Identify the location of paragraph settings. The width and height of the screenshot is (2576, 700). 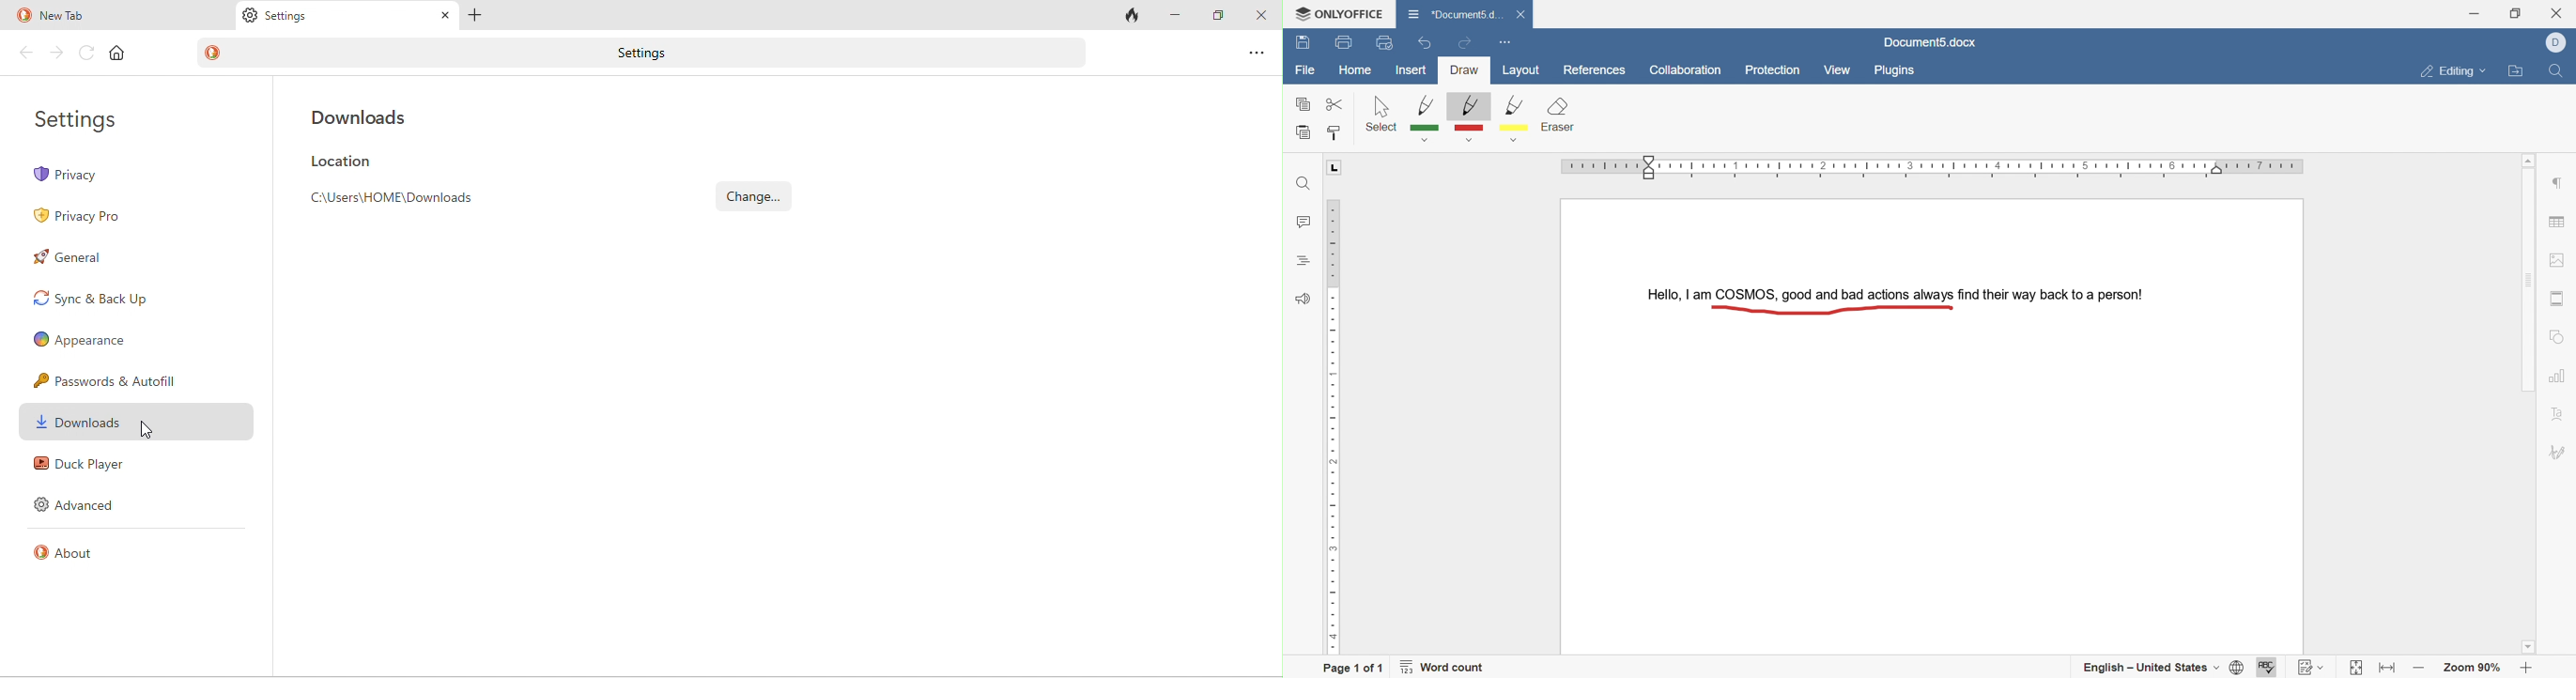
(2561, 183).